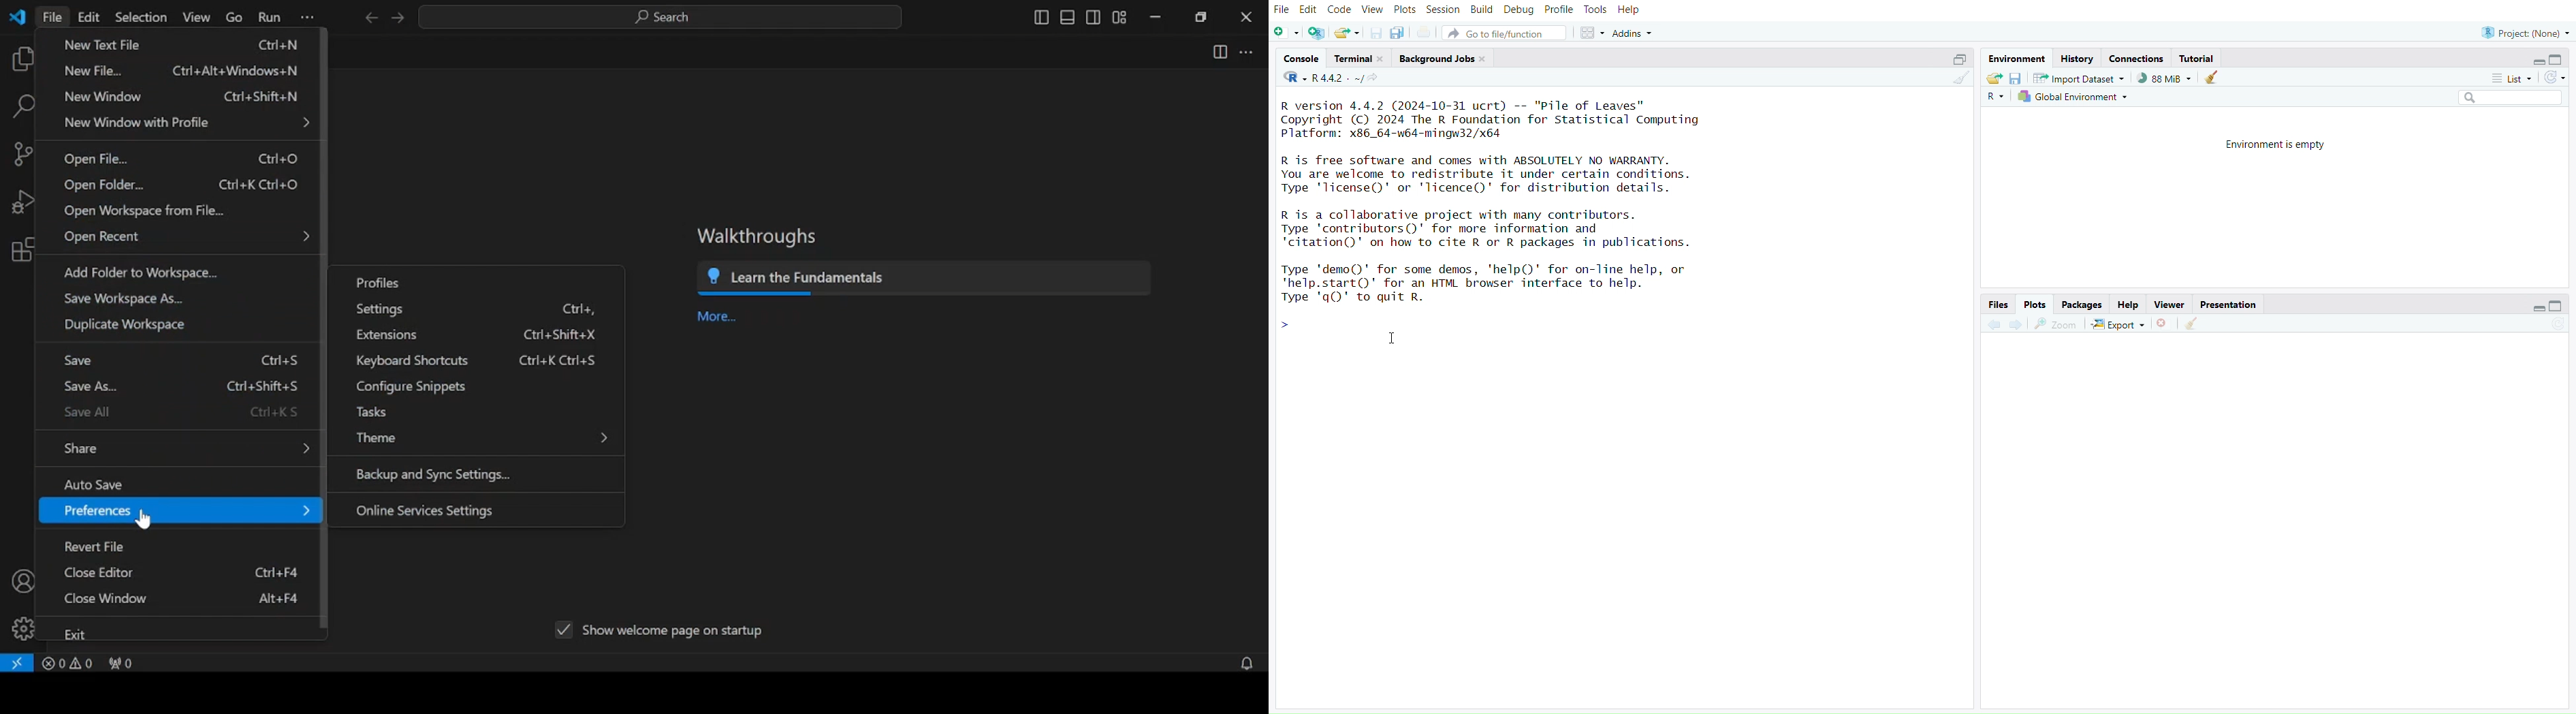 The width and height of the screenshot is (2576, 728). What do you see at coordinates (2510, 78) in the screenshot?
I see `list` at bounding box center [2510, 78].